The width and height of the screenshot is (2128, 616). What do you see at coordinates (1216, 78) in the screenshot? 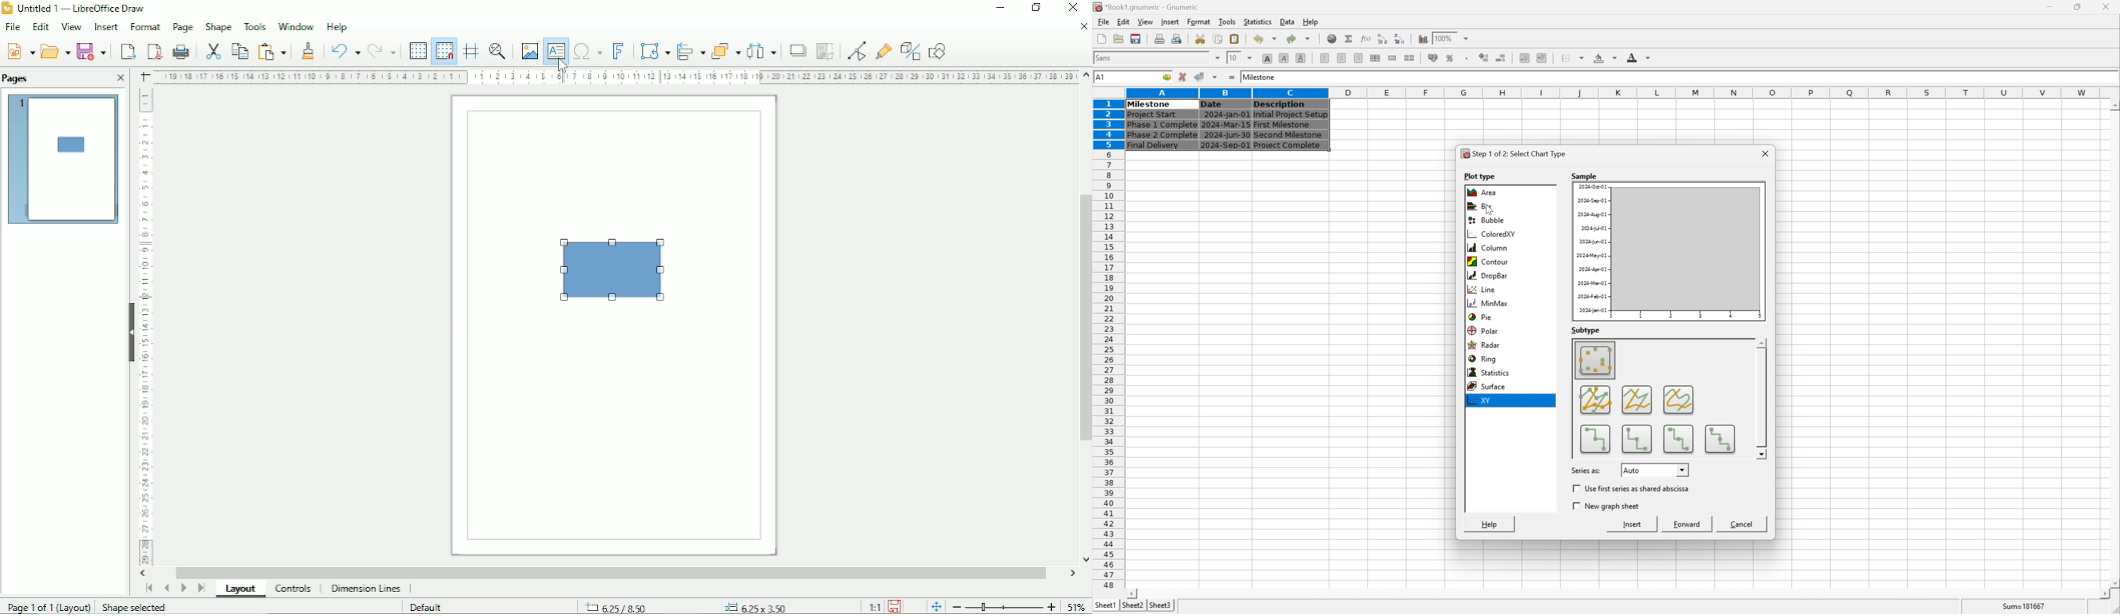
I see `accept changes in multiple cells` at bounding box center [1216, 78].